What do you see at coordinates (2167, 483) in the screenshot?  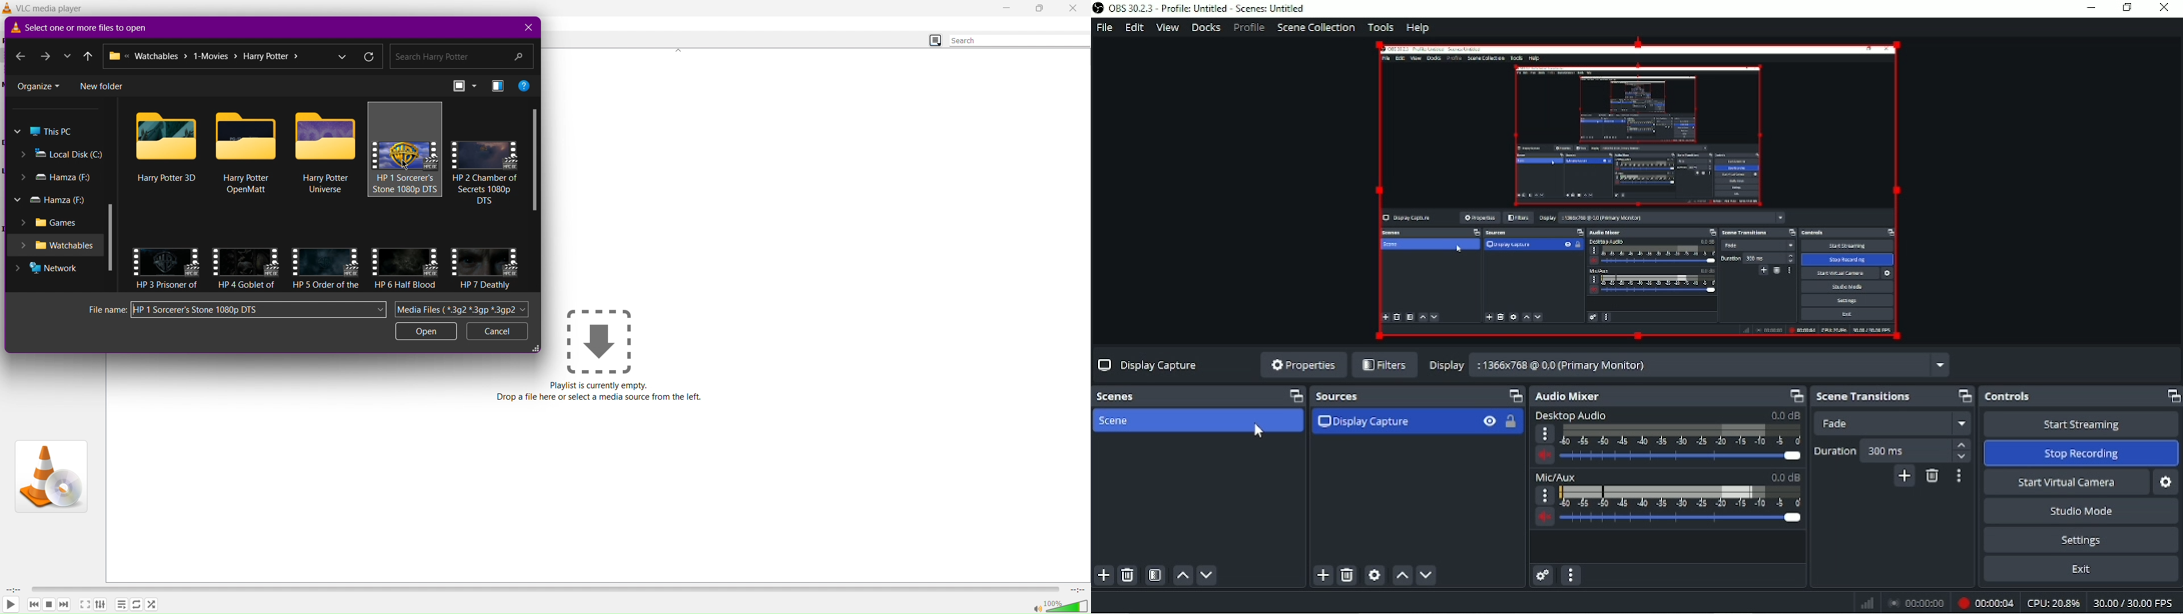 I see `Configure virtual camera` at bounding box center [2167, 483].